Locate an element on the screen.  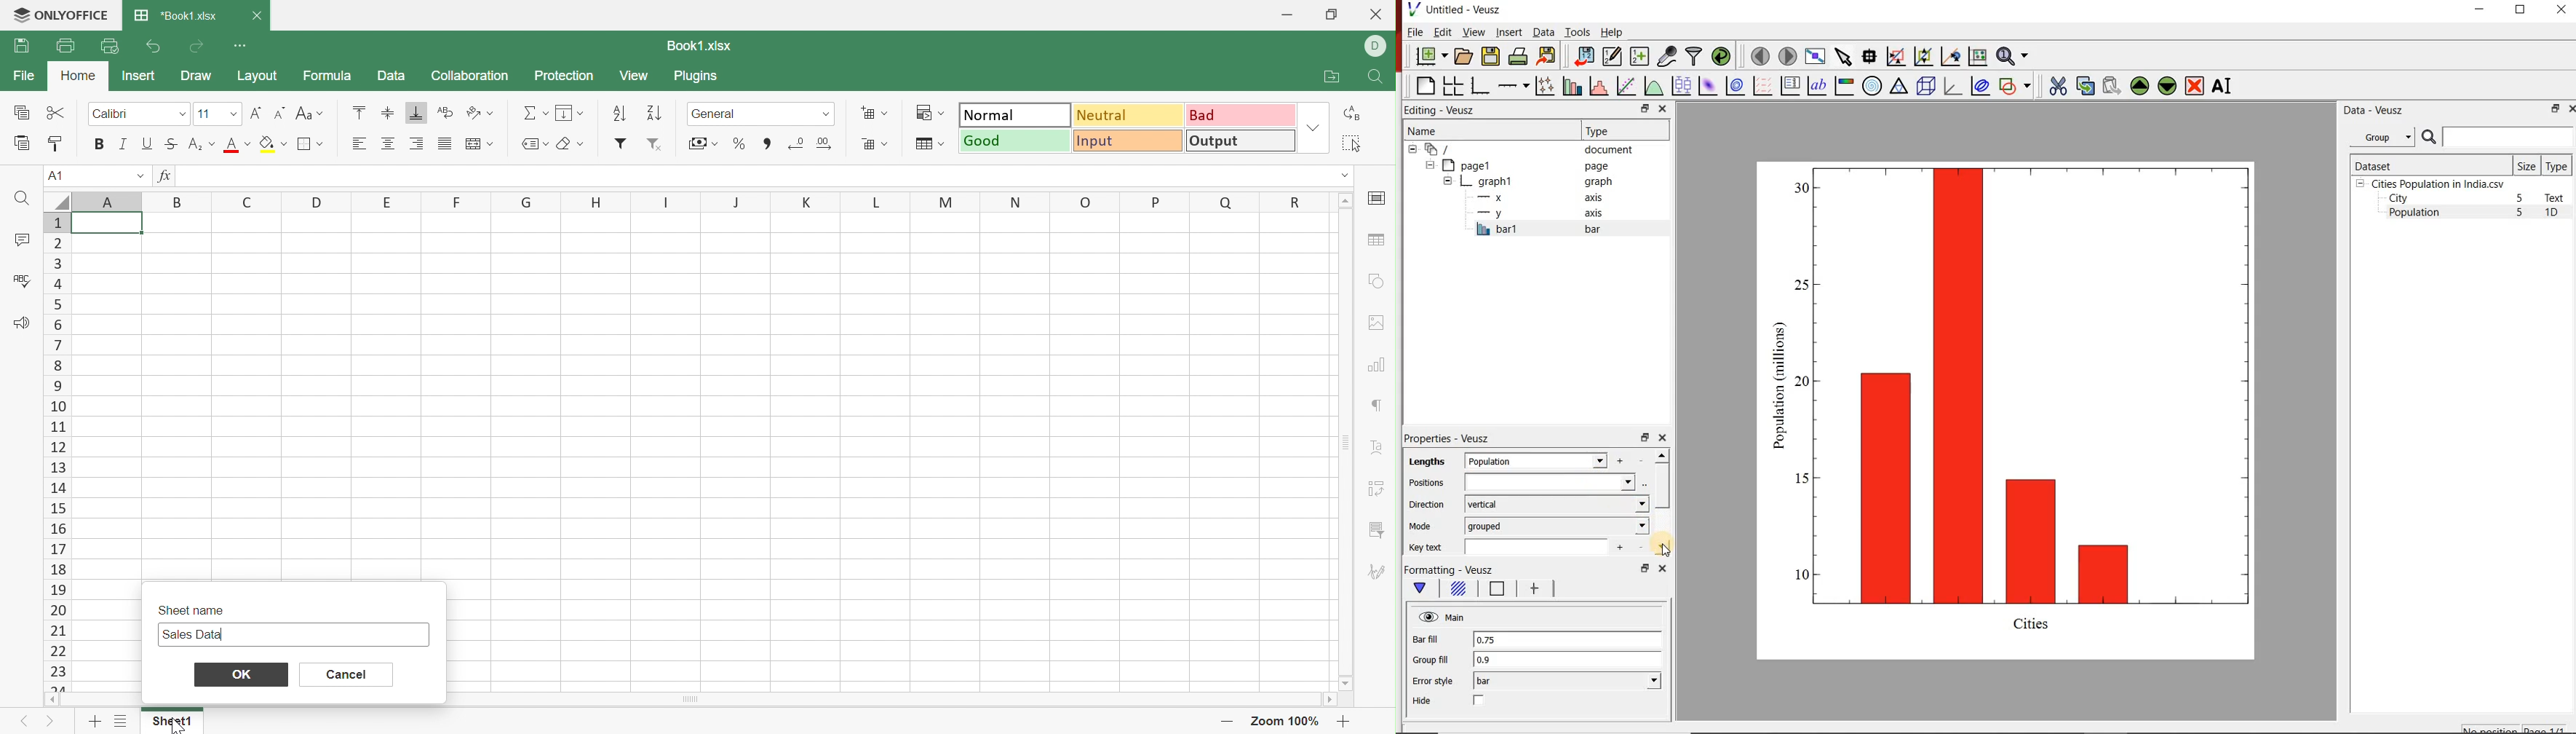
Redo is located at coordinates (196, 46).